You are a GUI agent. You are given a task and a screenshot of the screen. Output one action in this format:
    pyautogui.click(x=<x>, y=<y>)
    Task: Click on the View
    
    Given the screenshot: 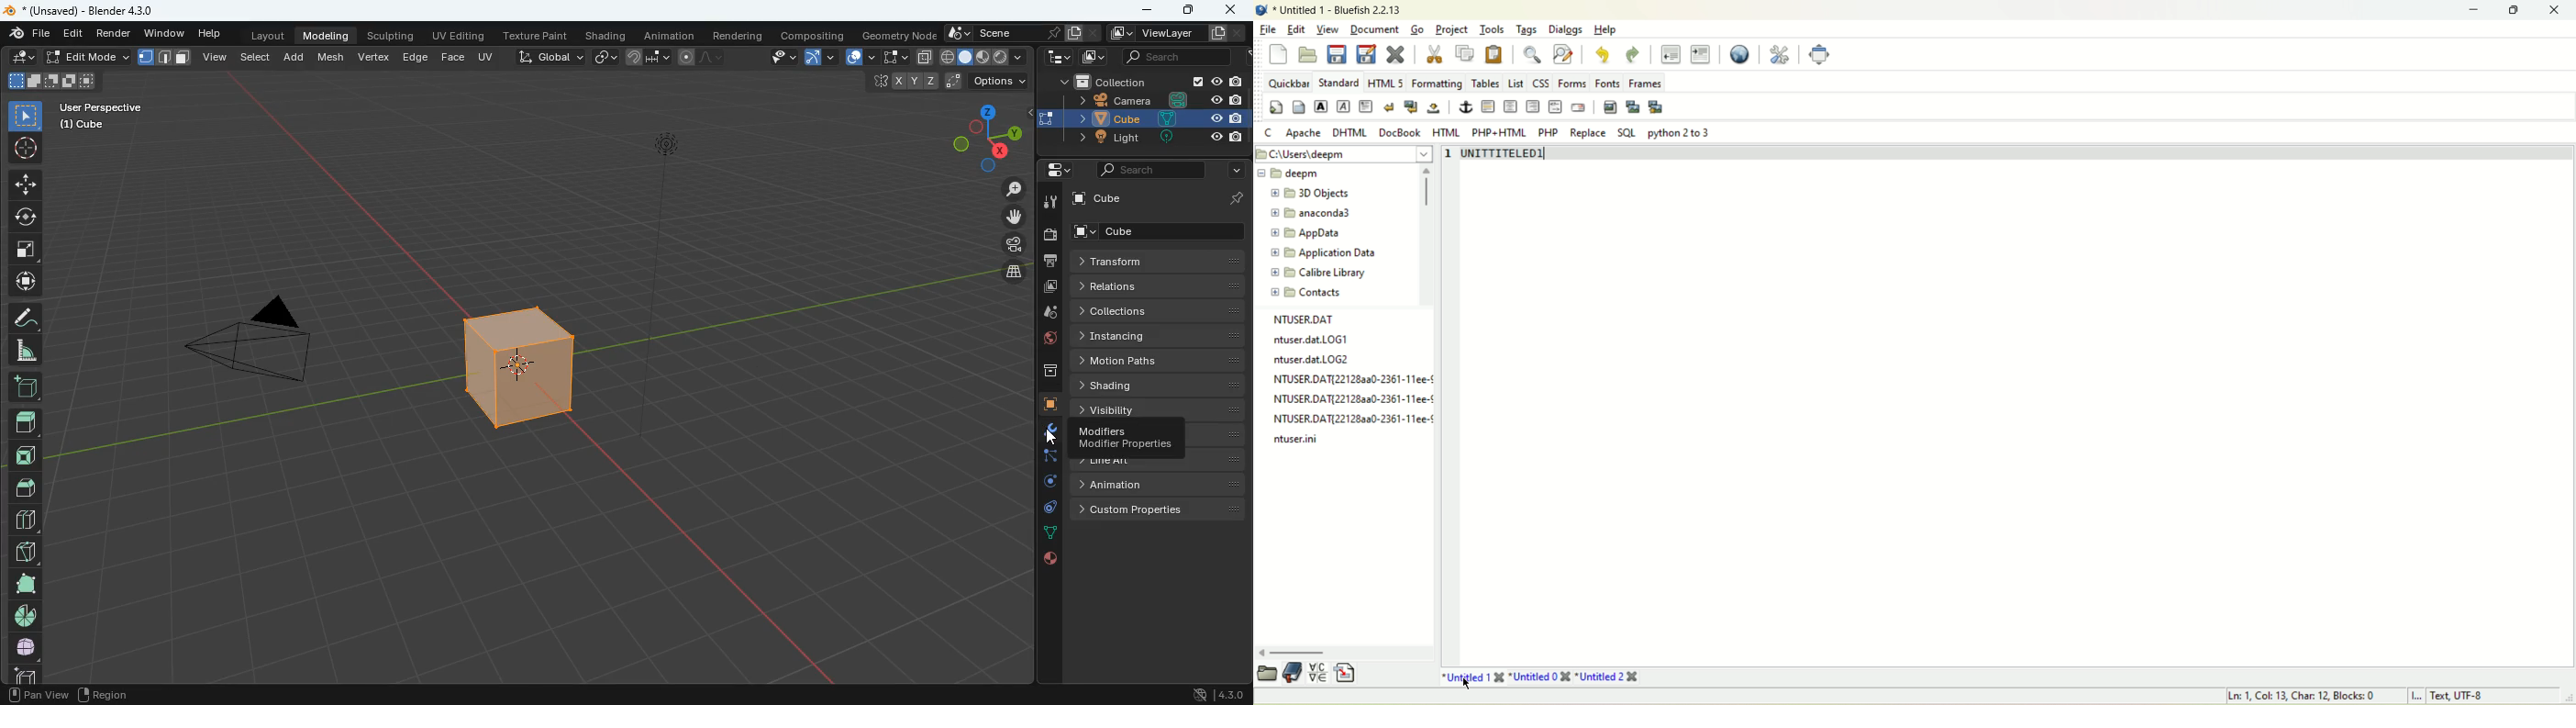 What is the action you would take?
    pyautogui.click(x=1328, y=28)
    